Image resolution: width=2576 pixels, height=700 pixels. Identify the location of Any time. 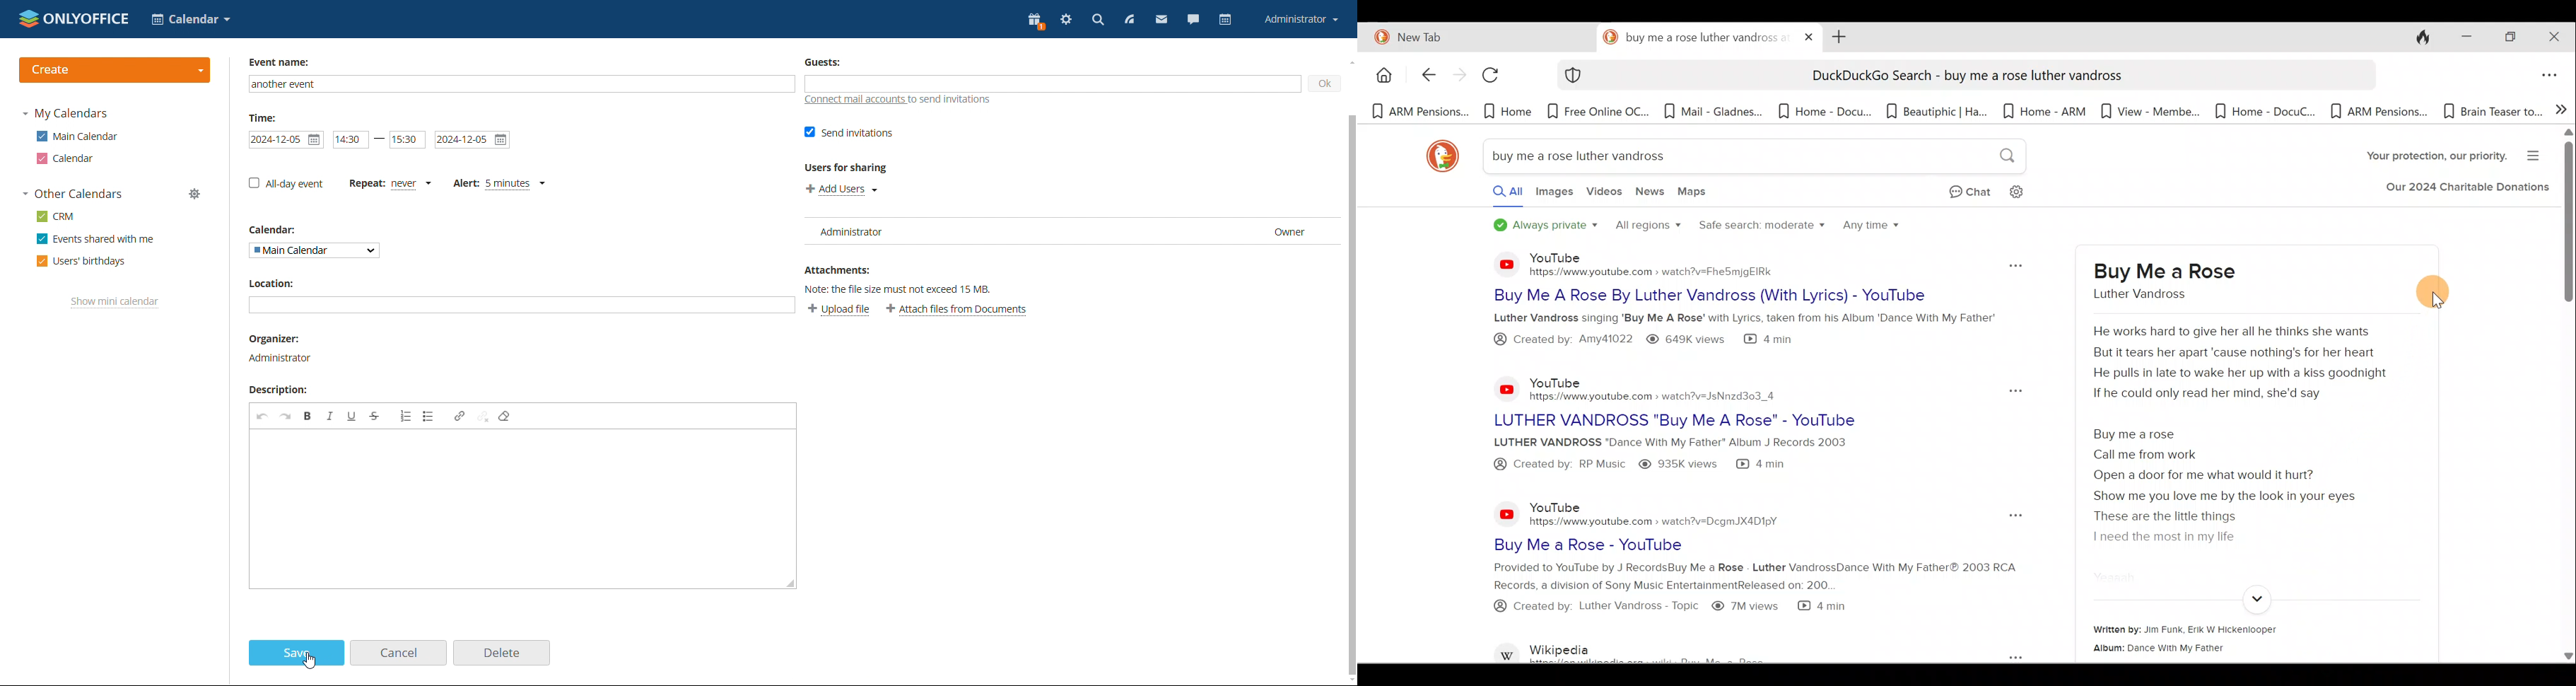
(1873, 229).